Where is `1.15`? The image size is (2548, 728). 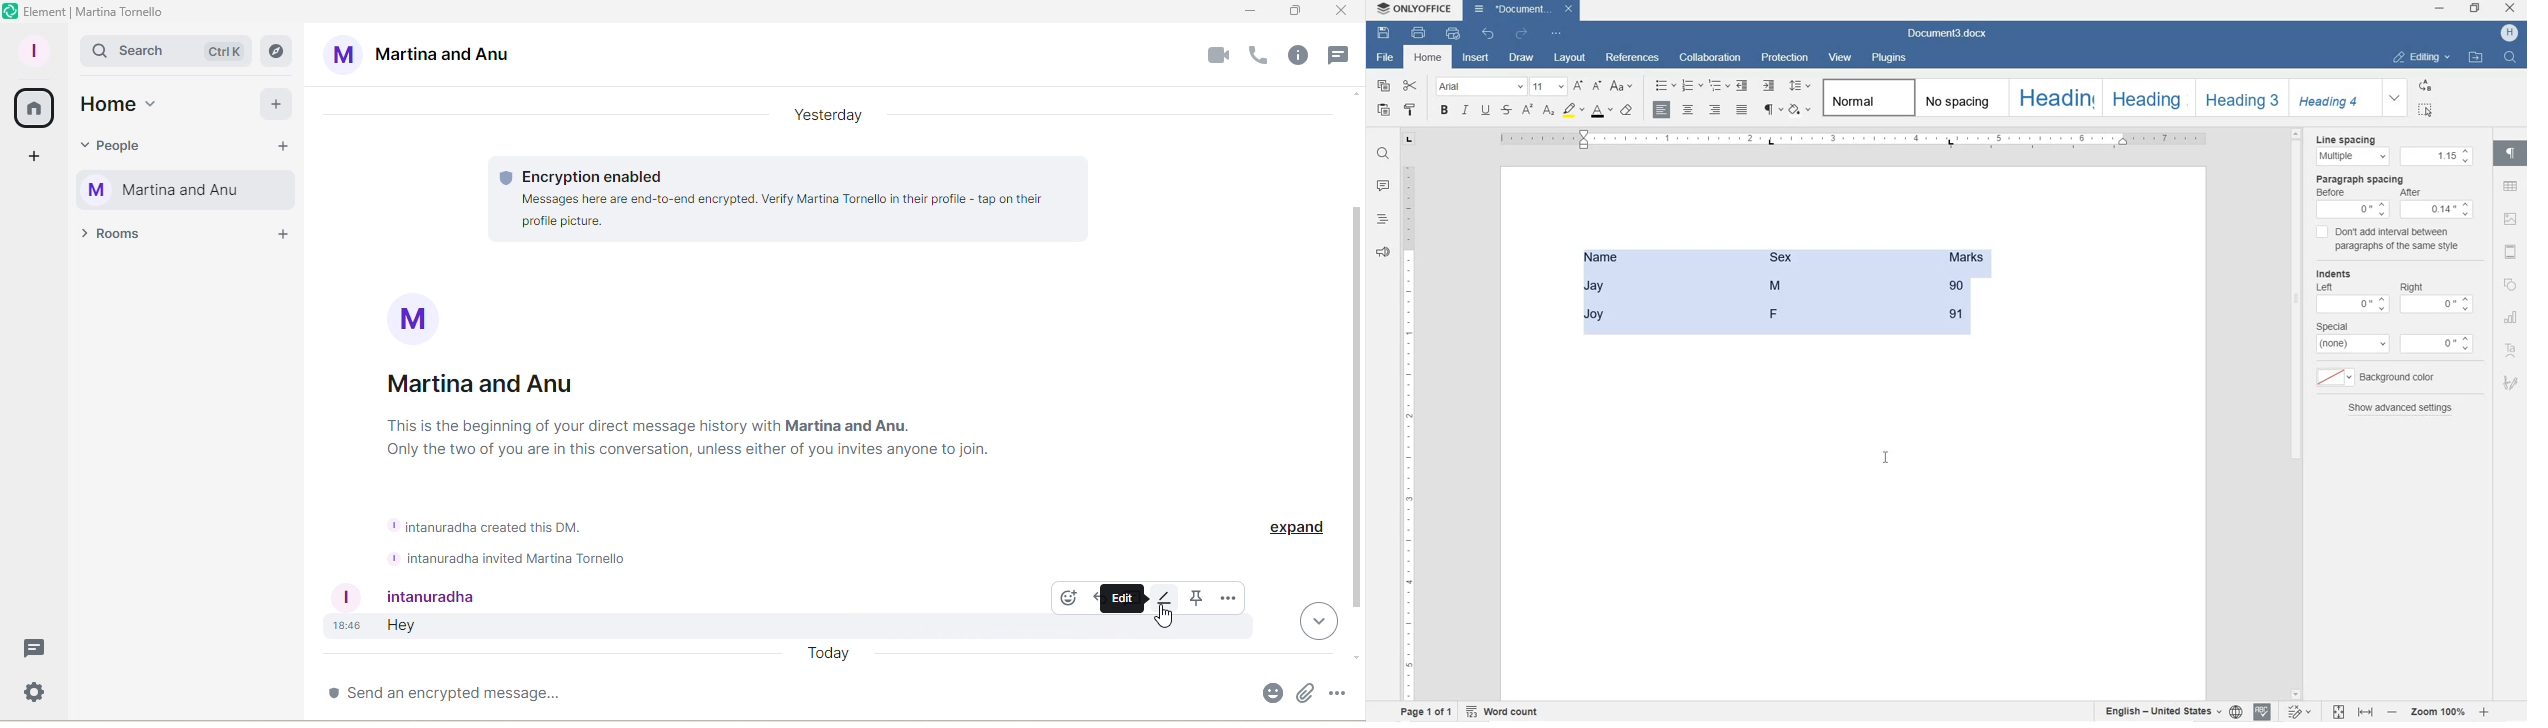
1.15 is located at coordinates (2439, 158).